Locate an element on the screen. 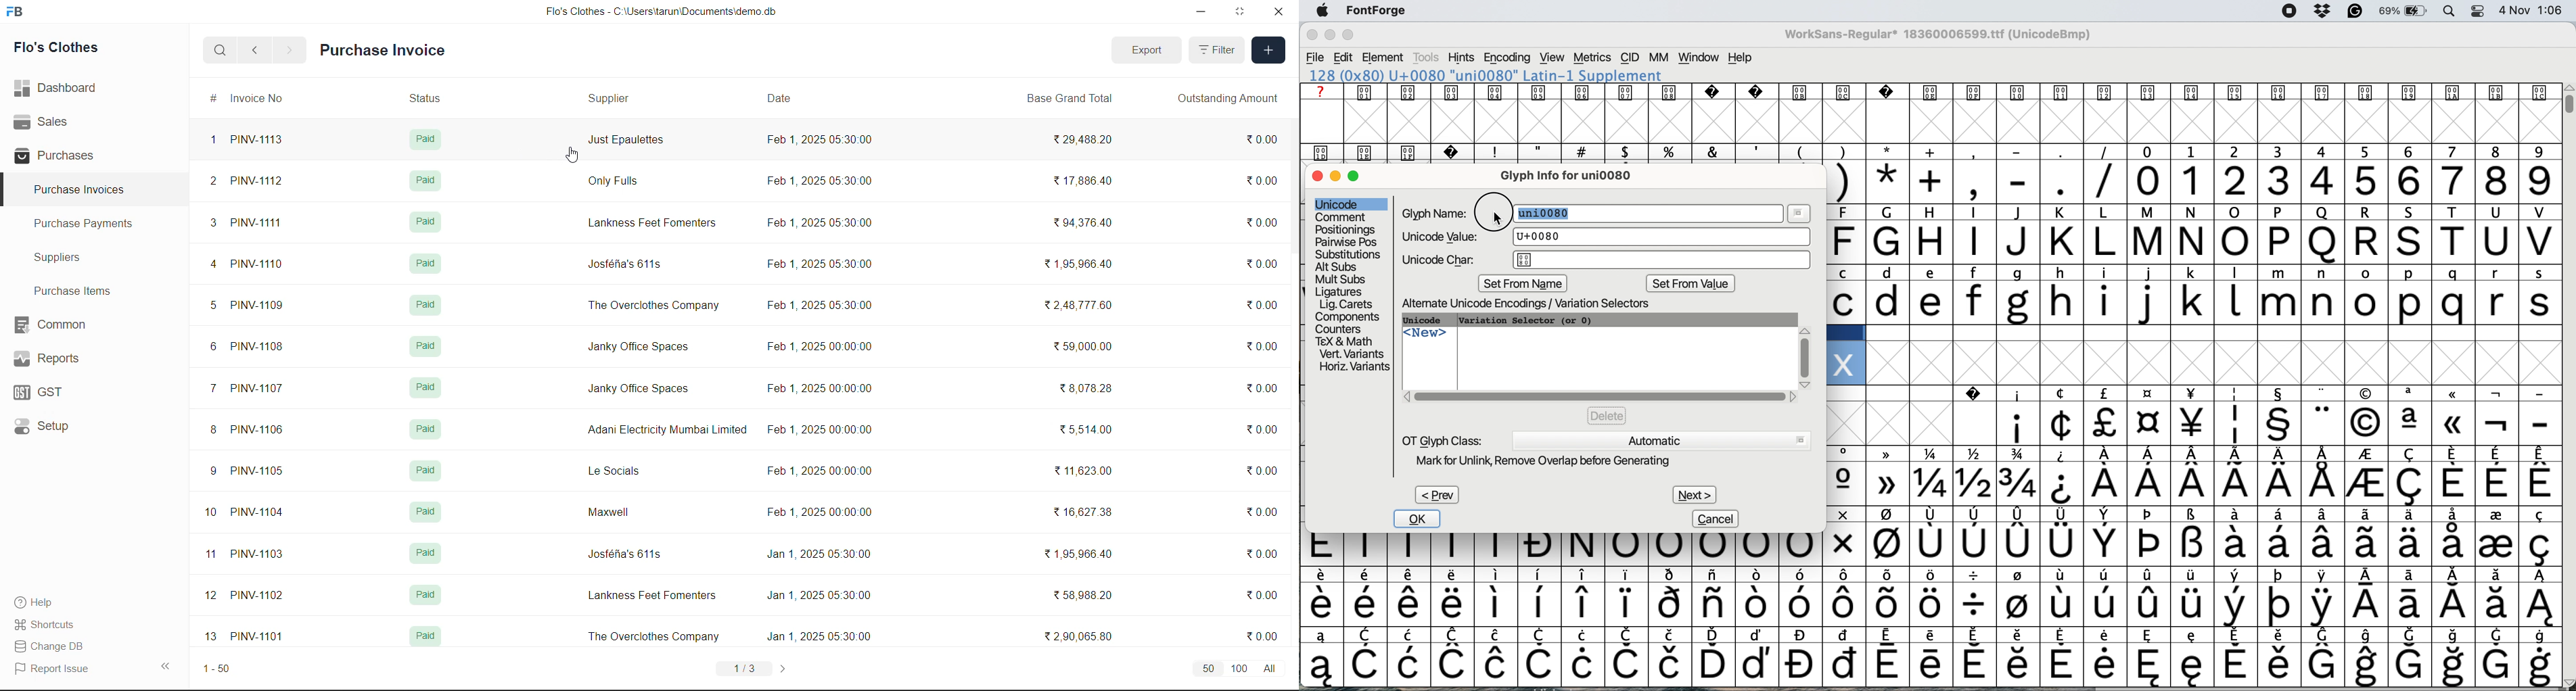 The image size is (2576, 700). Flo's Clothes is located at coordinates (65, 49).